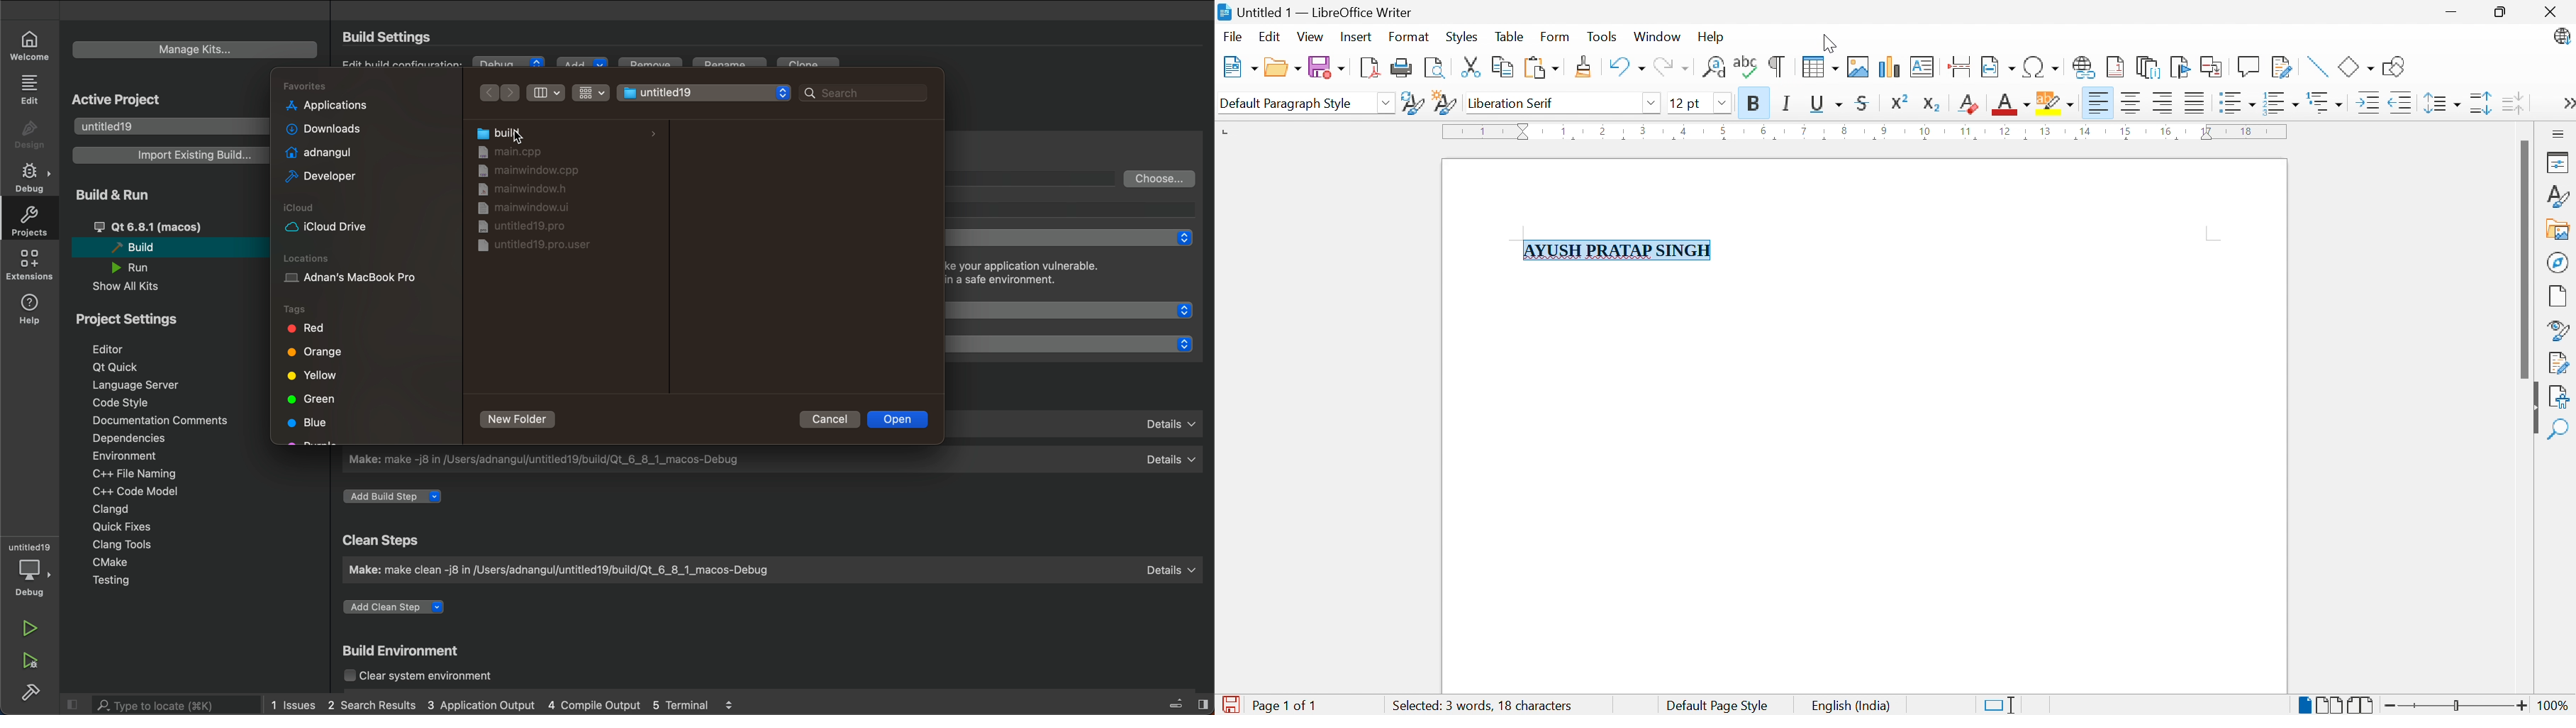 The image size is (2576, 728). Describe the element at coordinates (123, 194) in the screenshot. I see `build and run` at that location.